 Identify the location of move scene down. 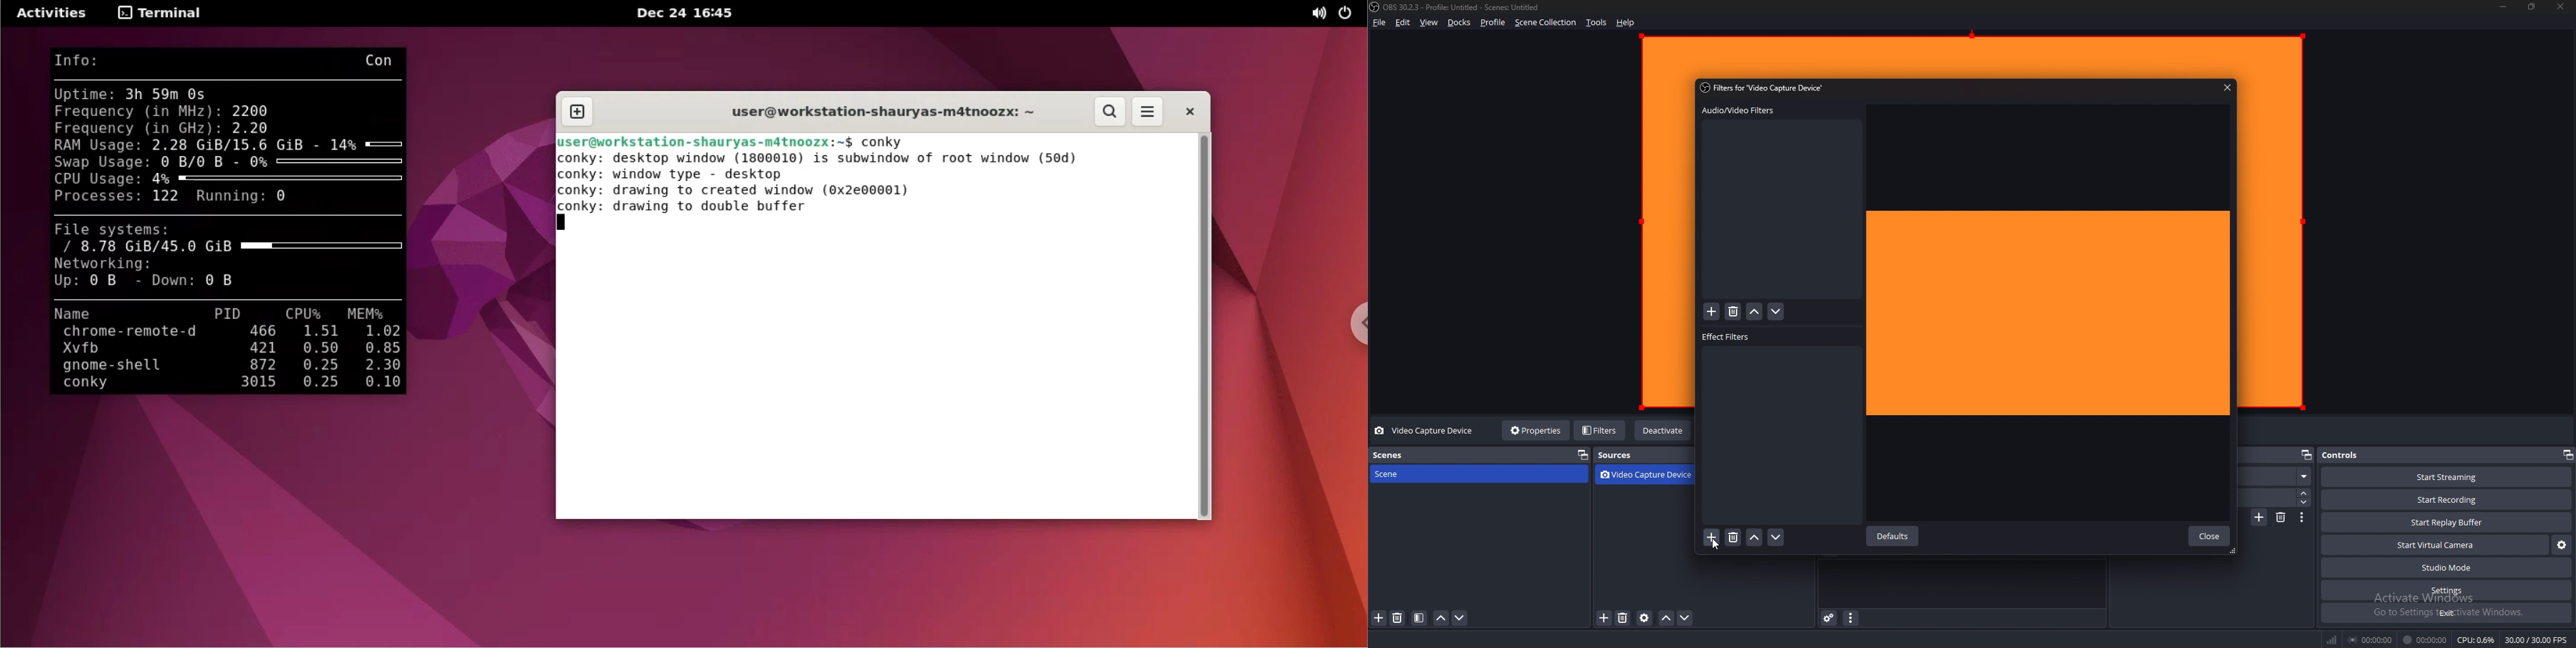
(1459, 618).